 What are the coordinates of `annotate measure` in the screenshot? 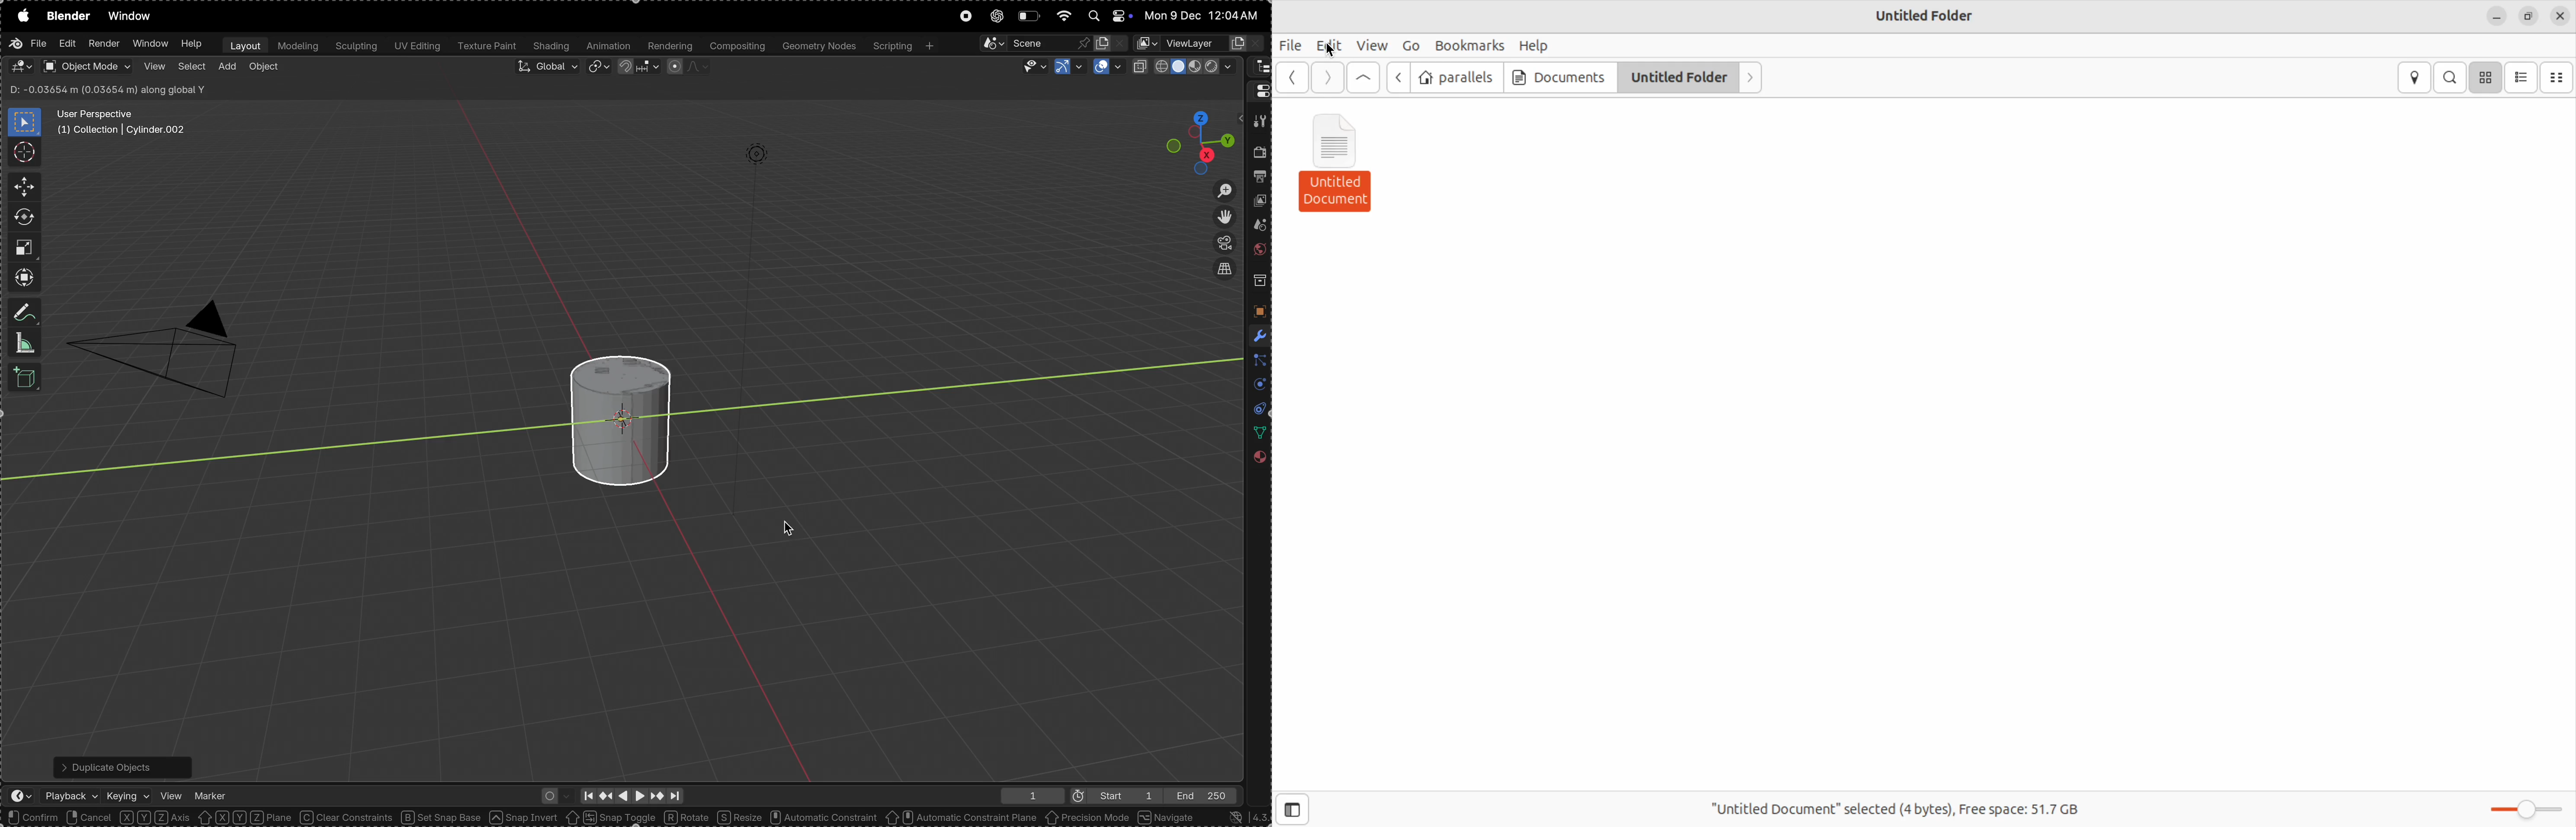 It's located at (26, 314).